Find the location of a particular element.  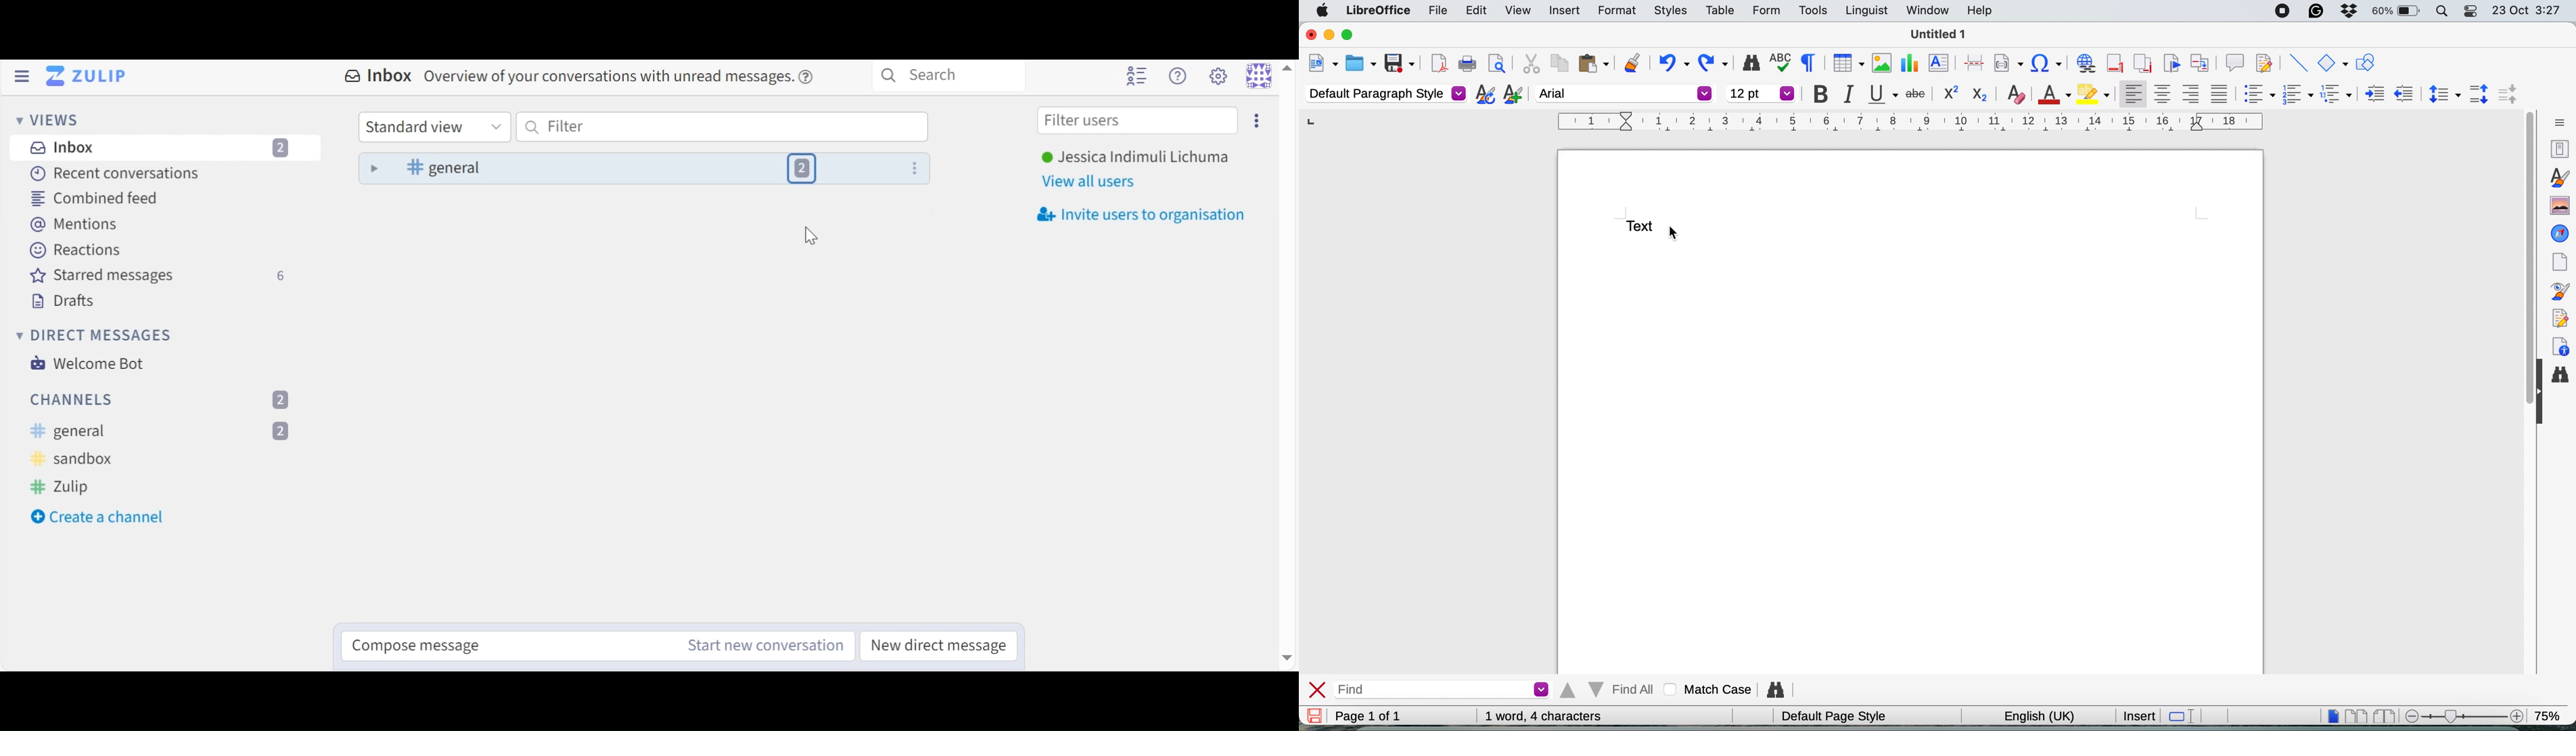

page is located at coordinates (2559, 262).